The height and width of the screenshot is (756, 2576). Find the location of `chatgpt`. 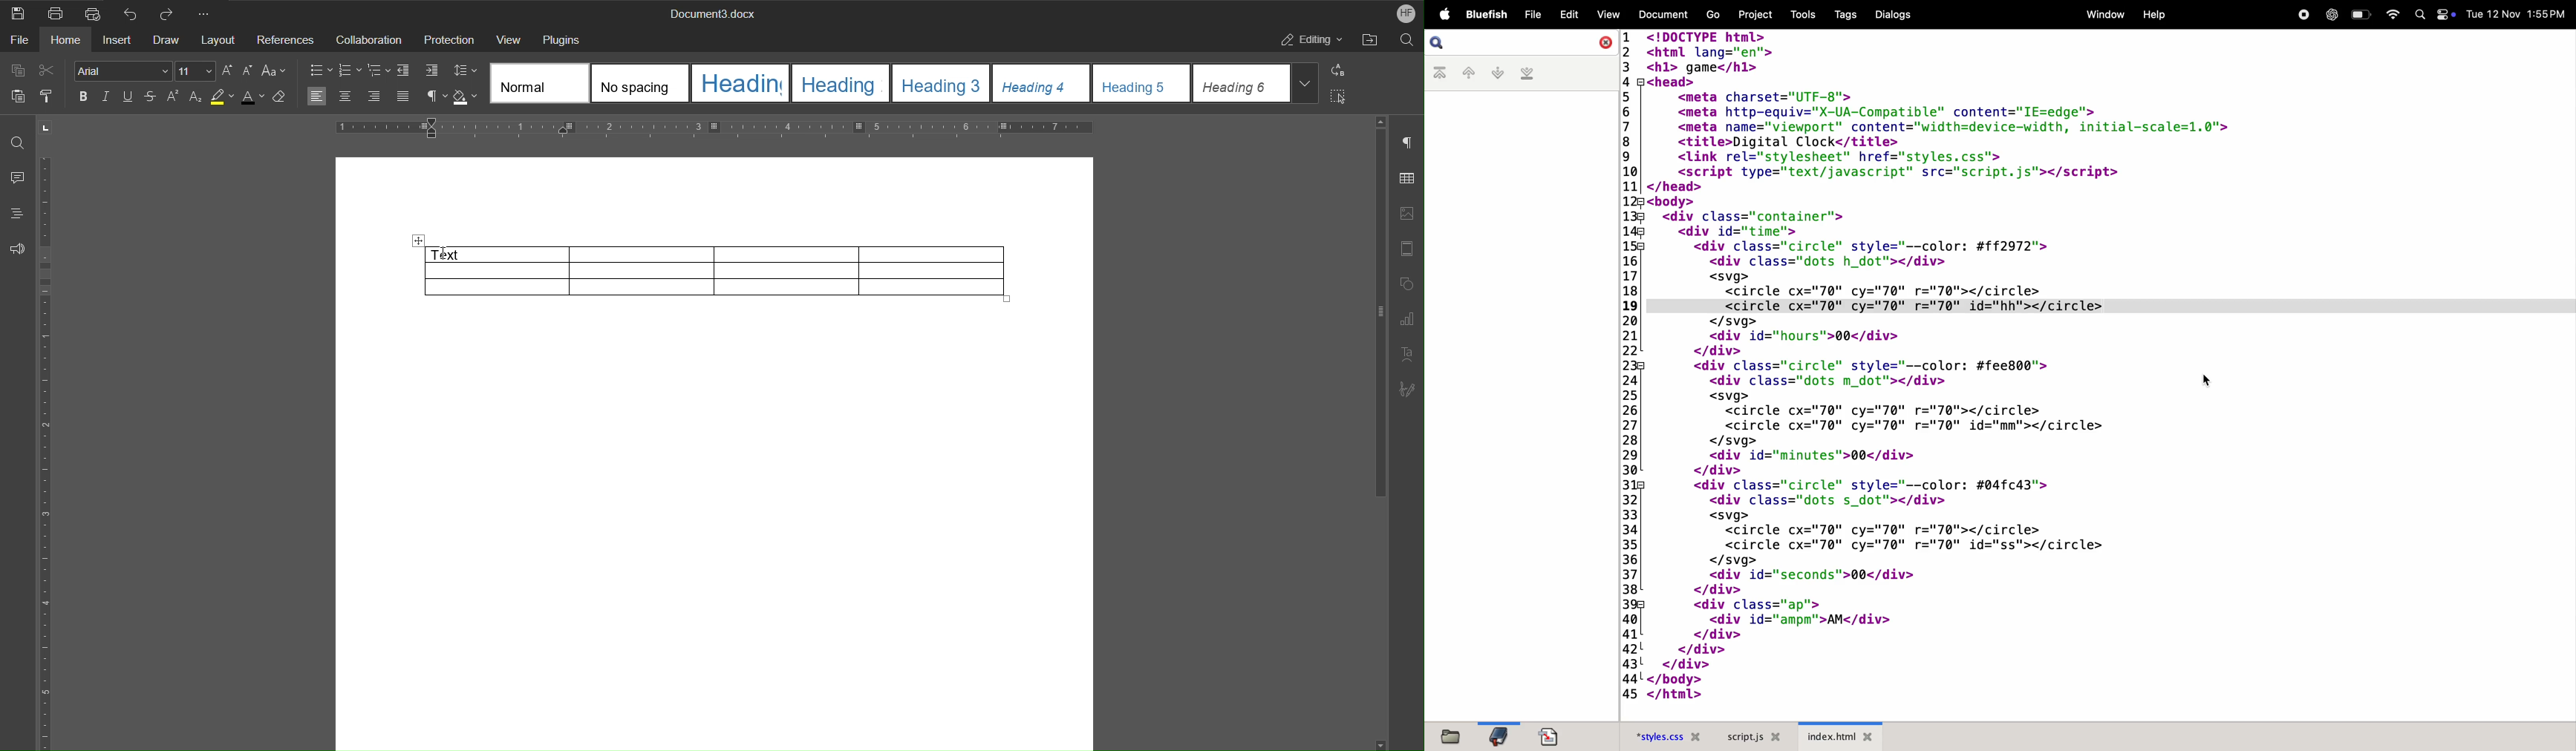

chatgpt is located at coordinates (2330, 14).